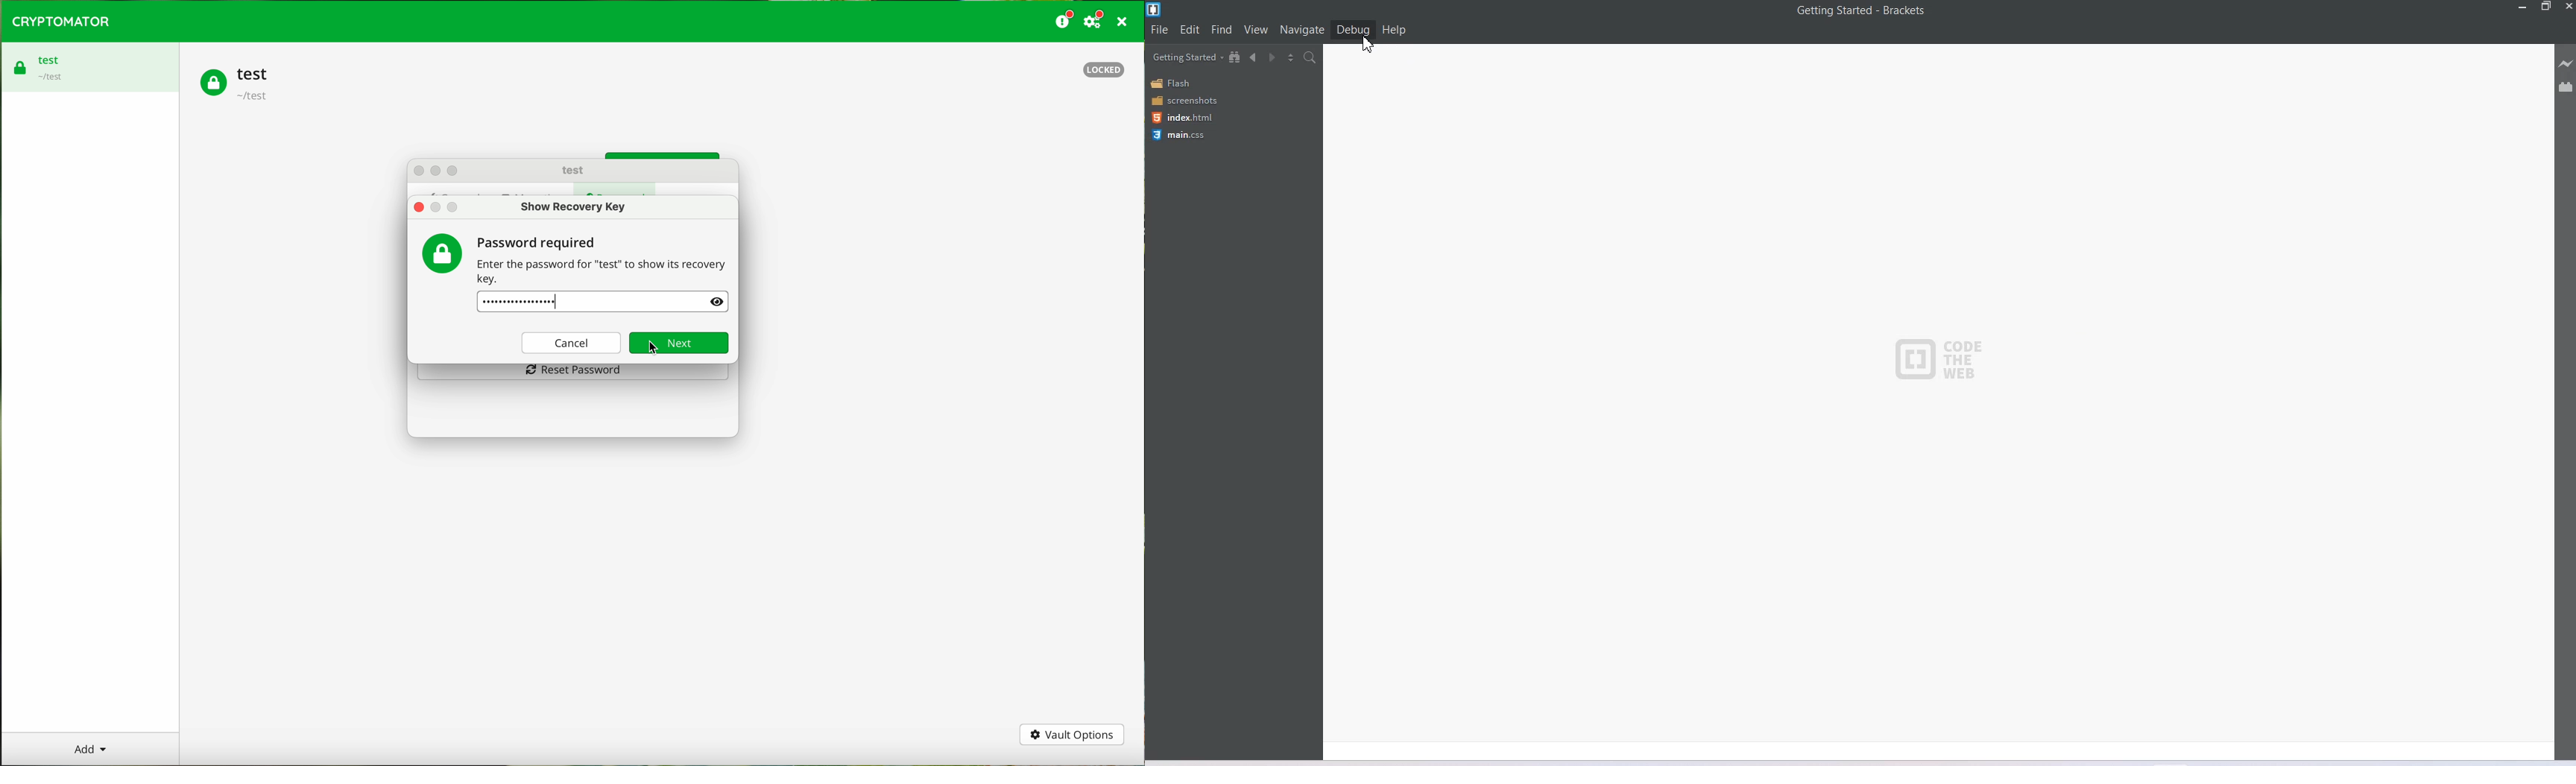 The image size is (2576, 784). What do you see at coordinates (1303, 29) in the screenshot?
I see `Navigation` at bounding box center [1303, 29].